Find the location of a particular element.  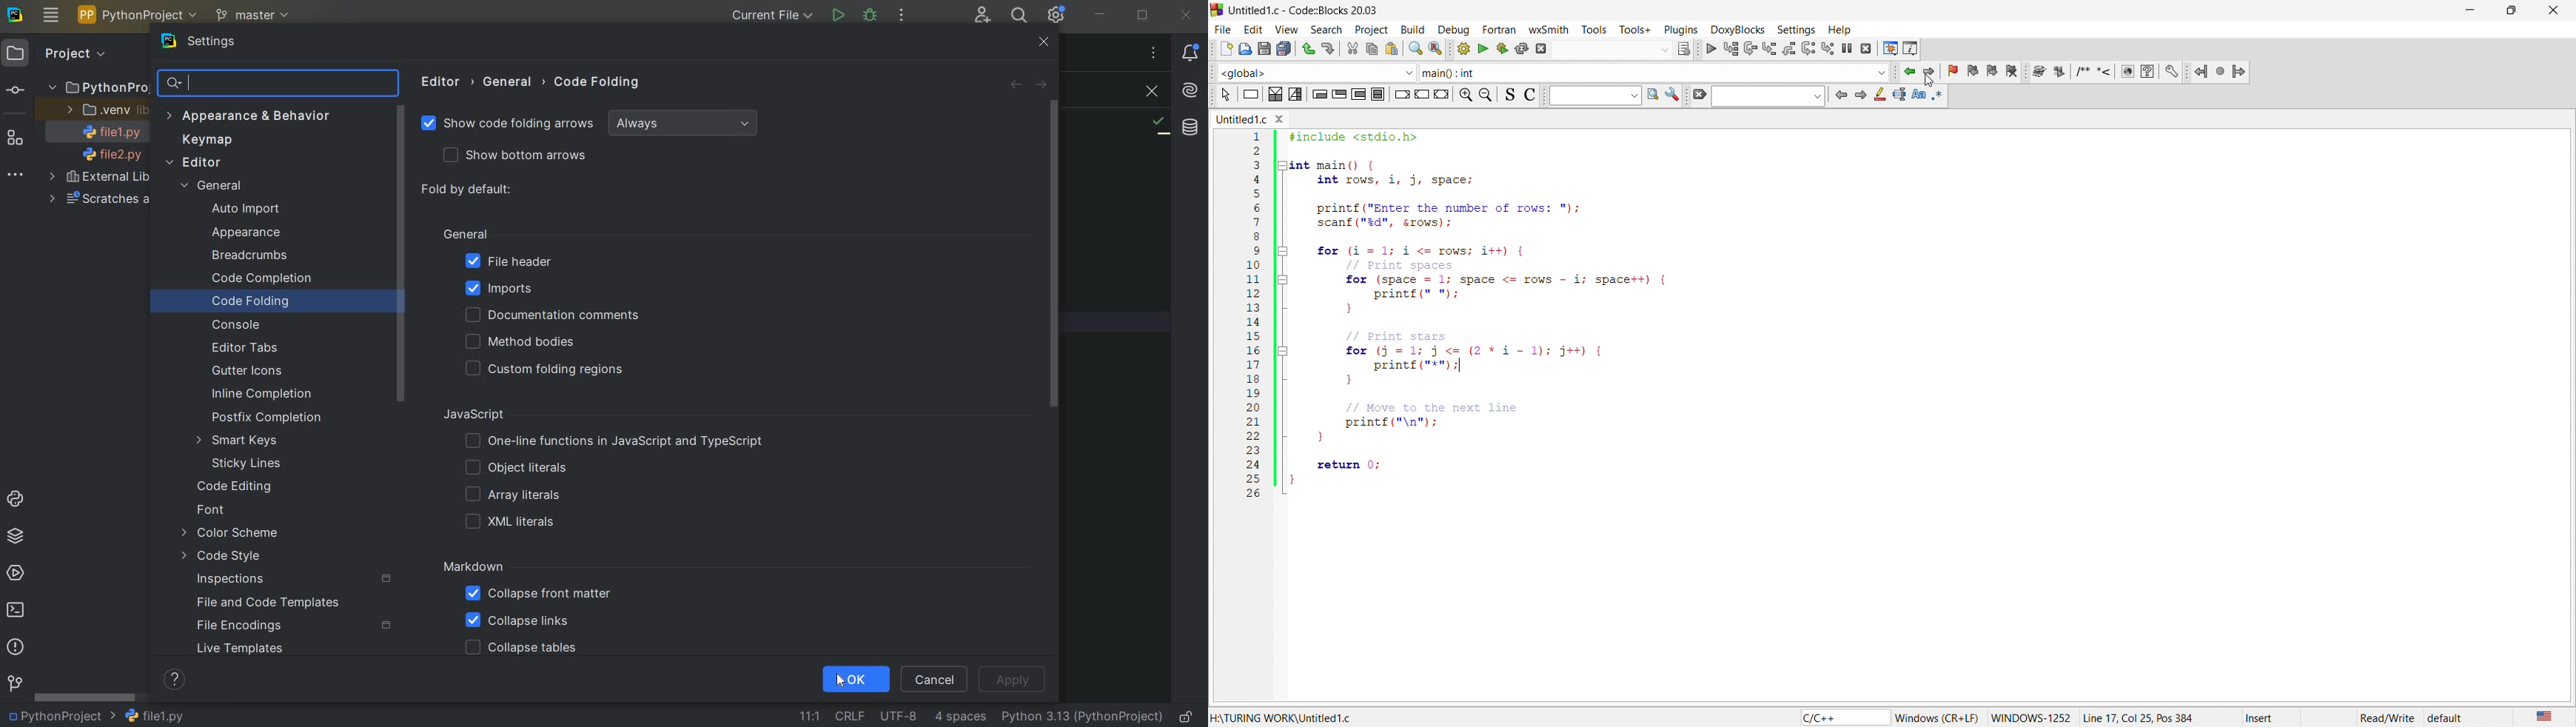

icon is located at coordinates (1879, 96).